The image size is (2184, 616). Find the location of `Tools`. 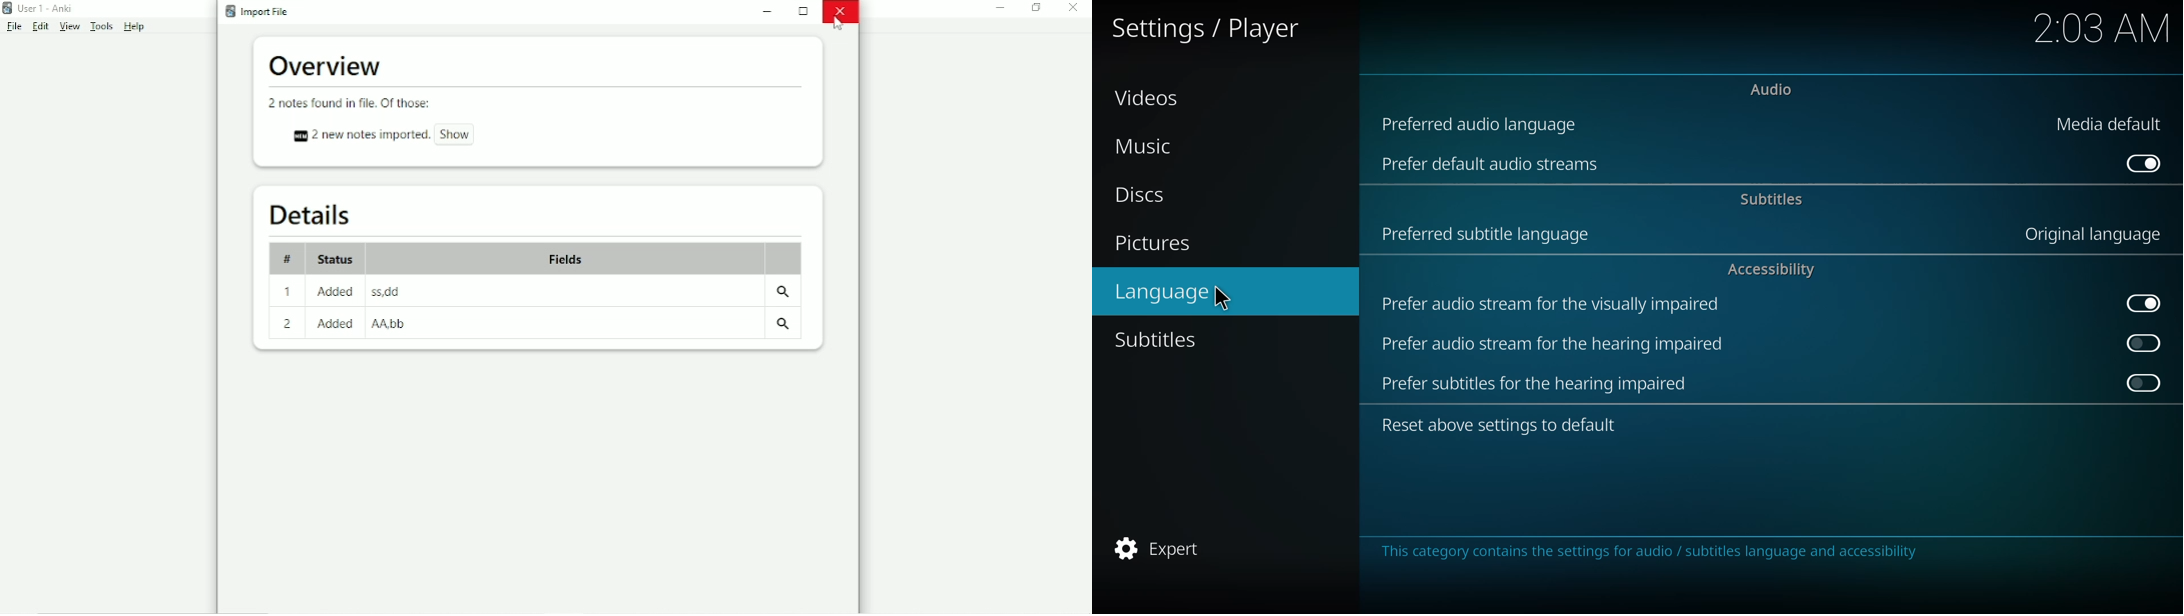

Tools is located at coordinates (101, 26).